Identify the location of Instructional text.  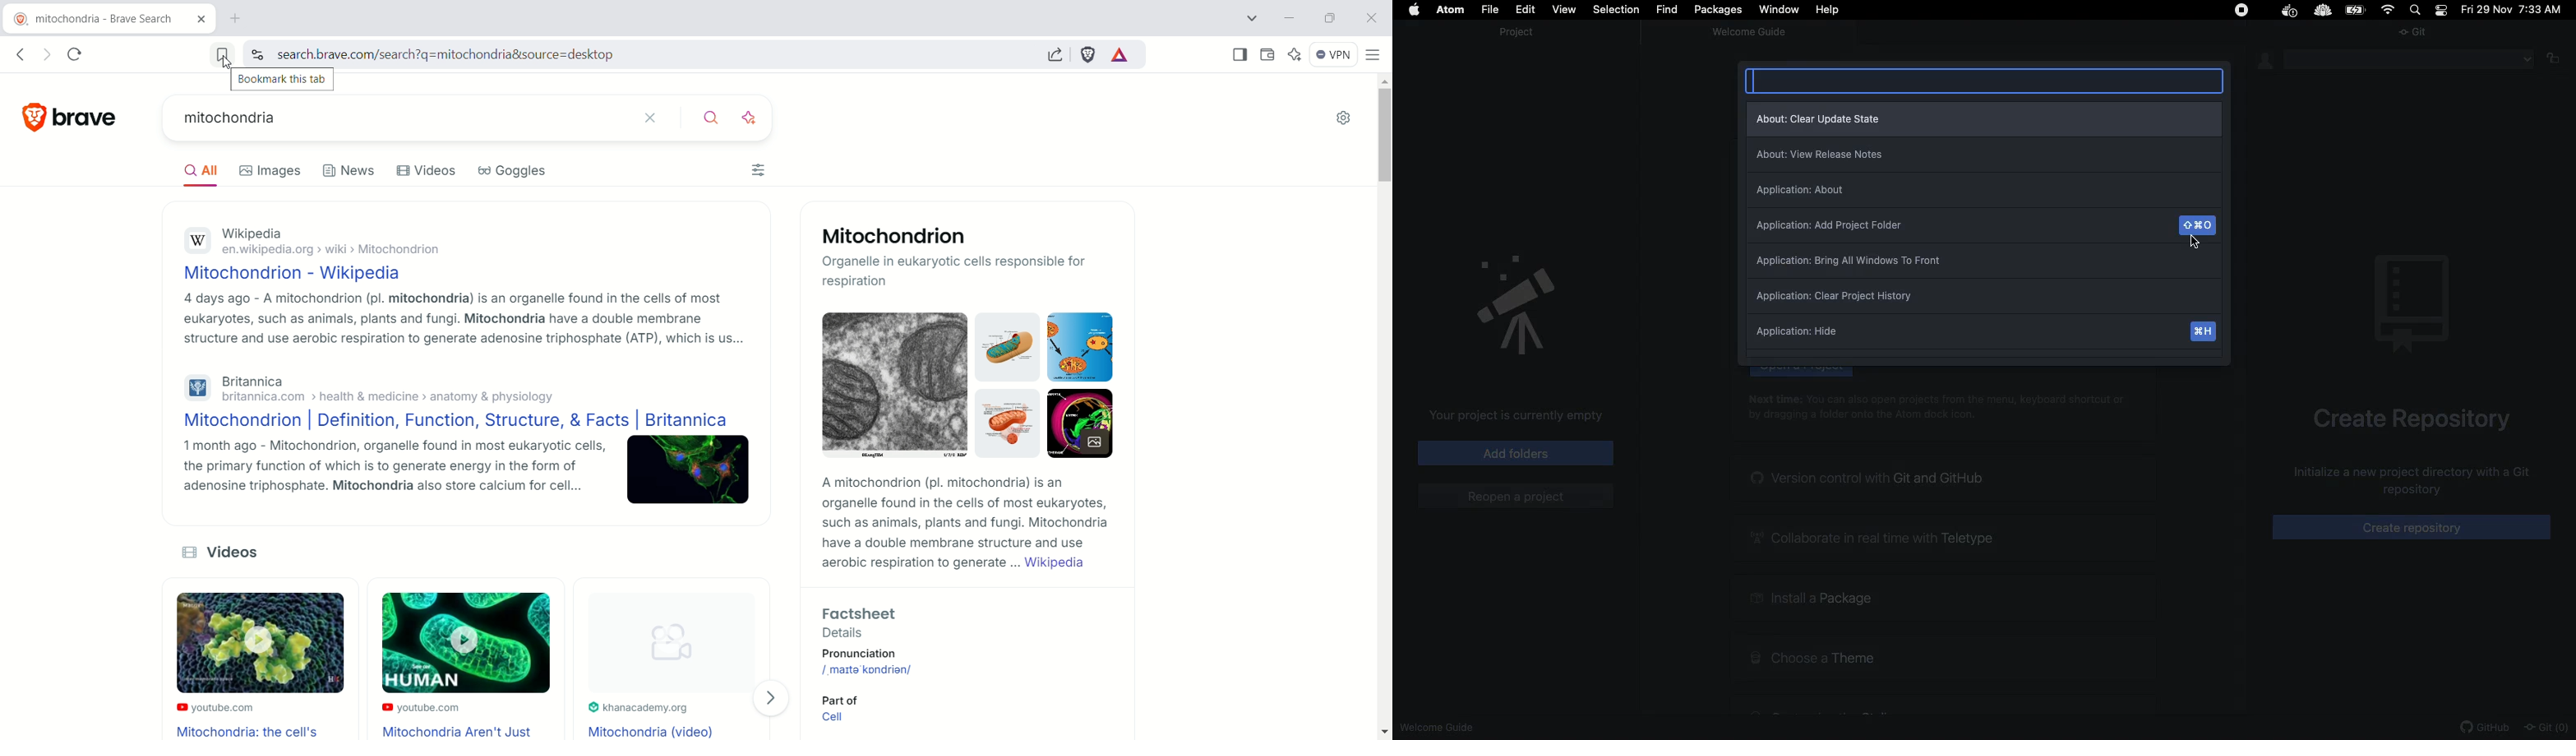
(1945, 407).